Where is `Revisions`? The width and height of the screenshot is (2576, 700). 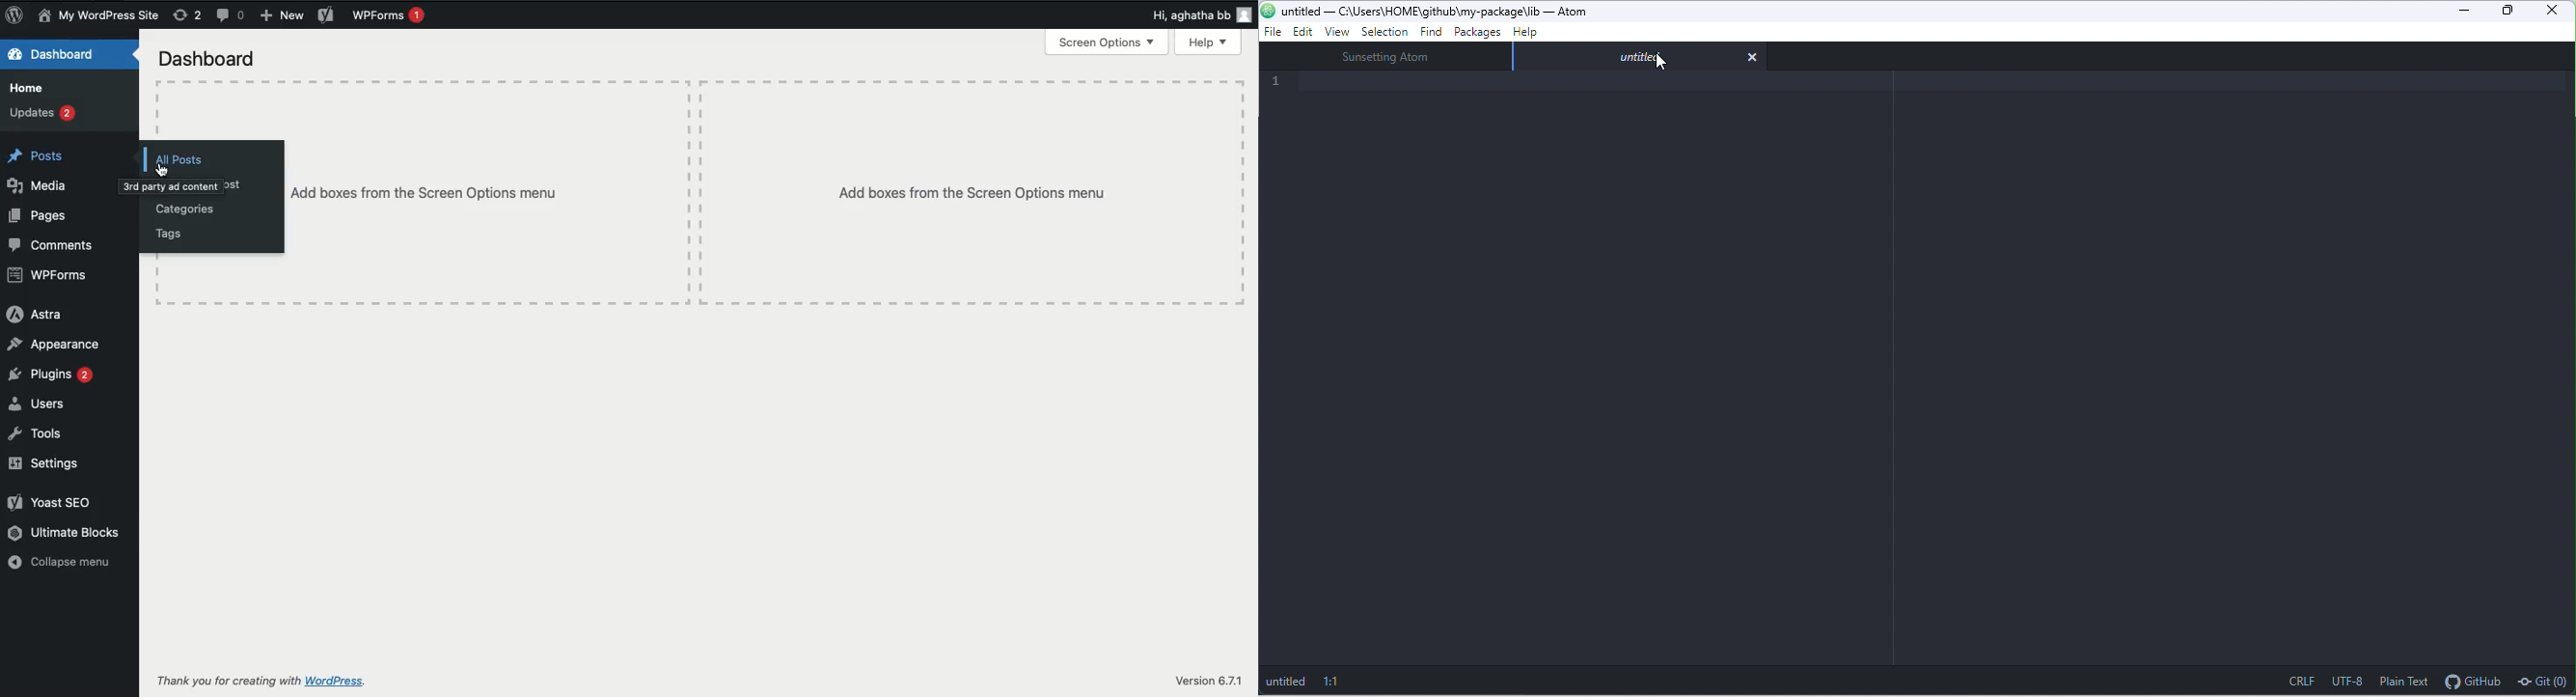
Revisions is located at coordinates (188, 16).